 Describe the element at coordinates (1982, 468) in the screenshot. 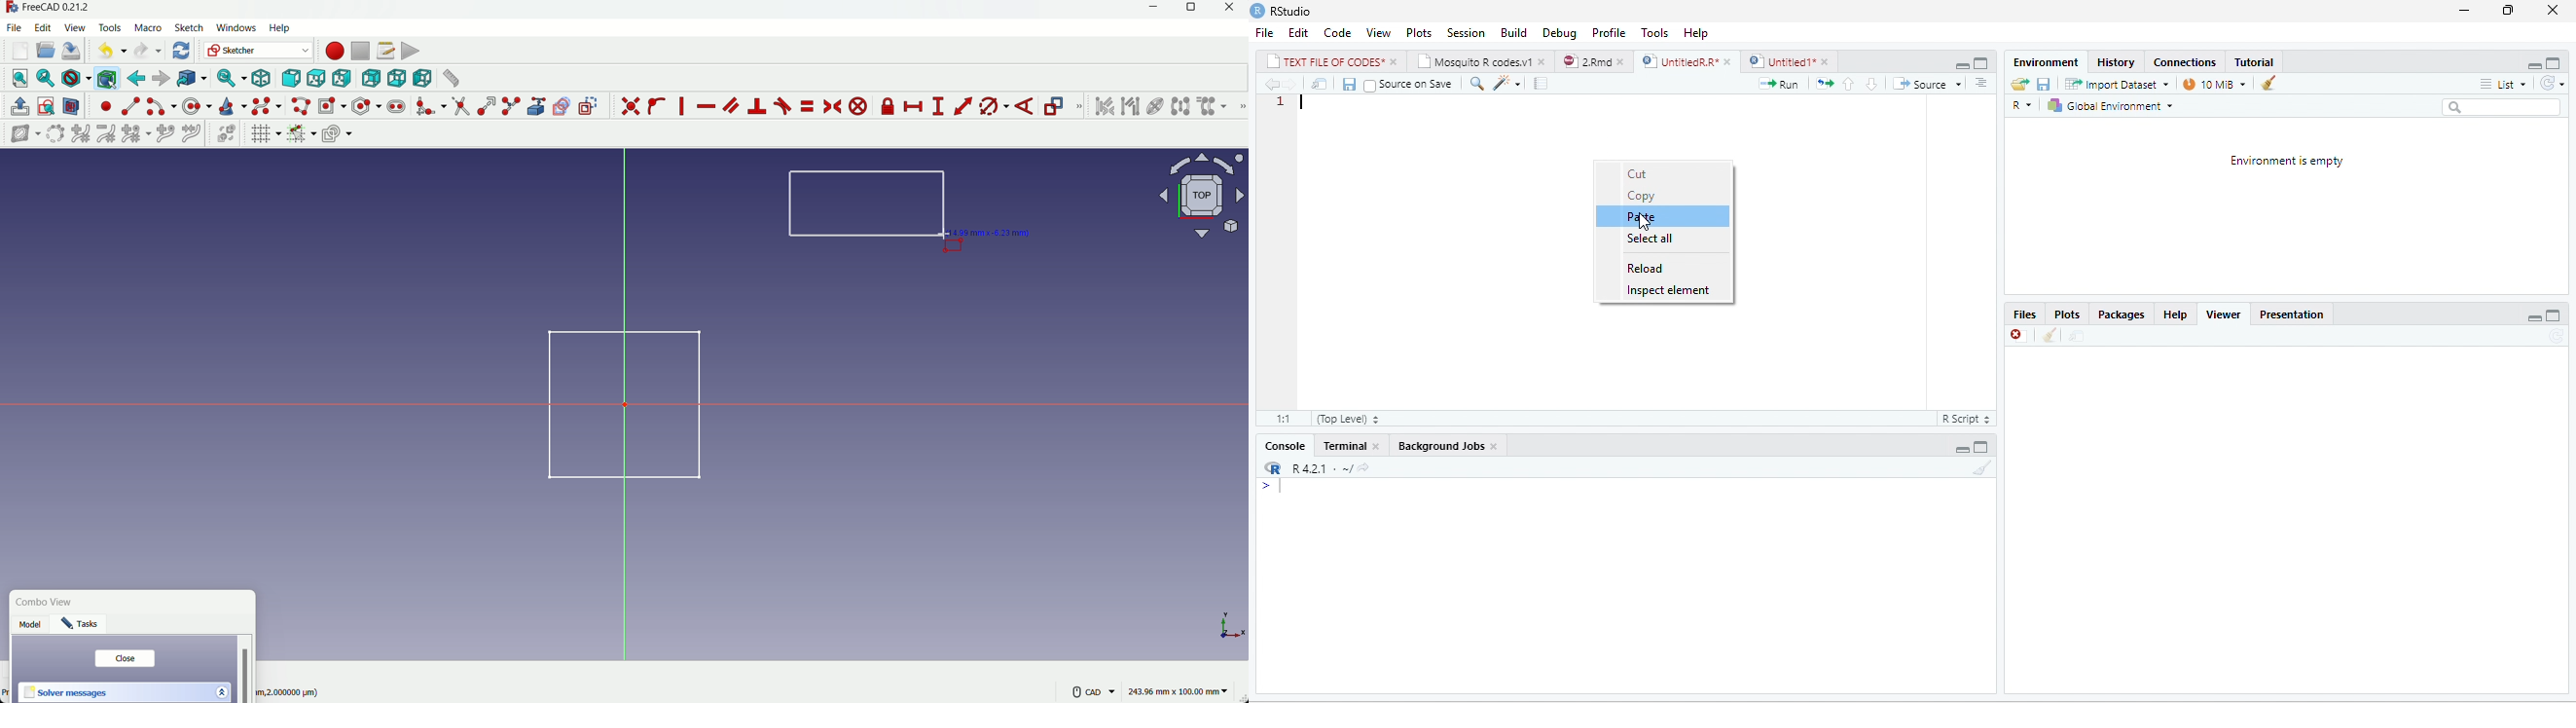

I see `clear` at that location.